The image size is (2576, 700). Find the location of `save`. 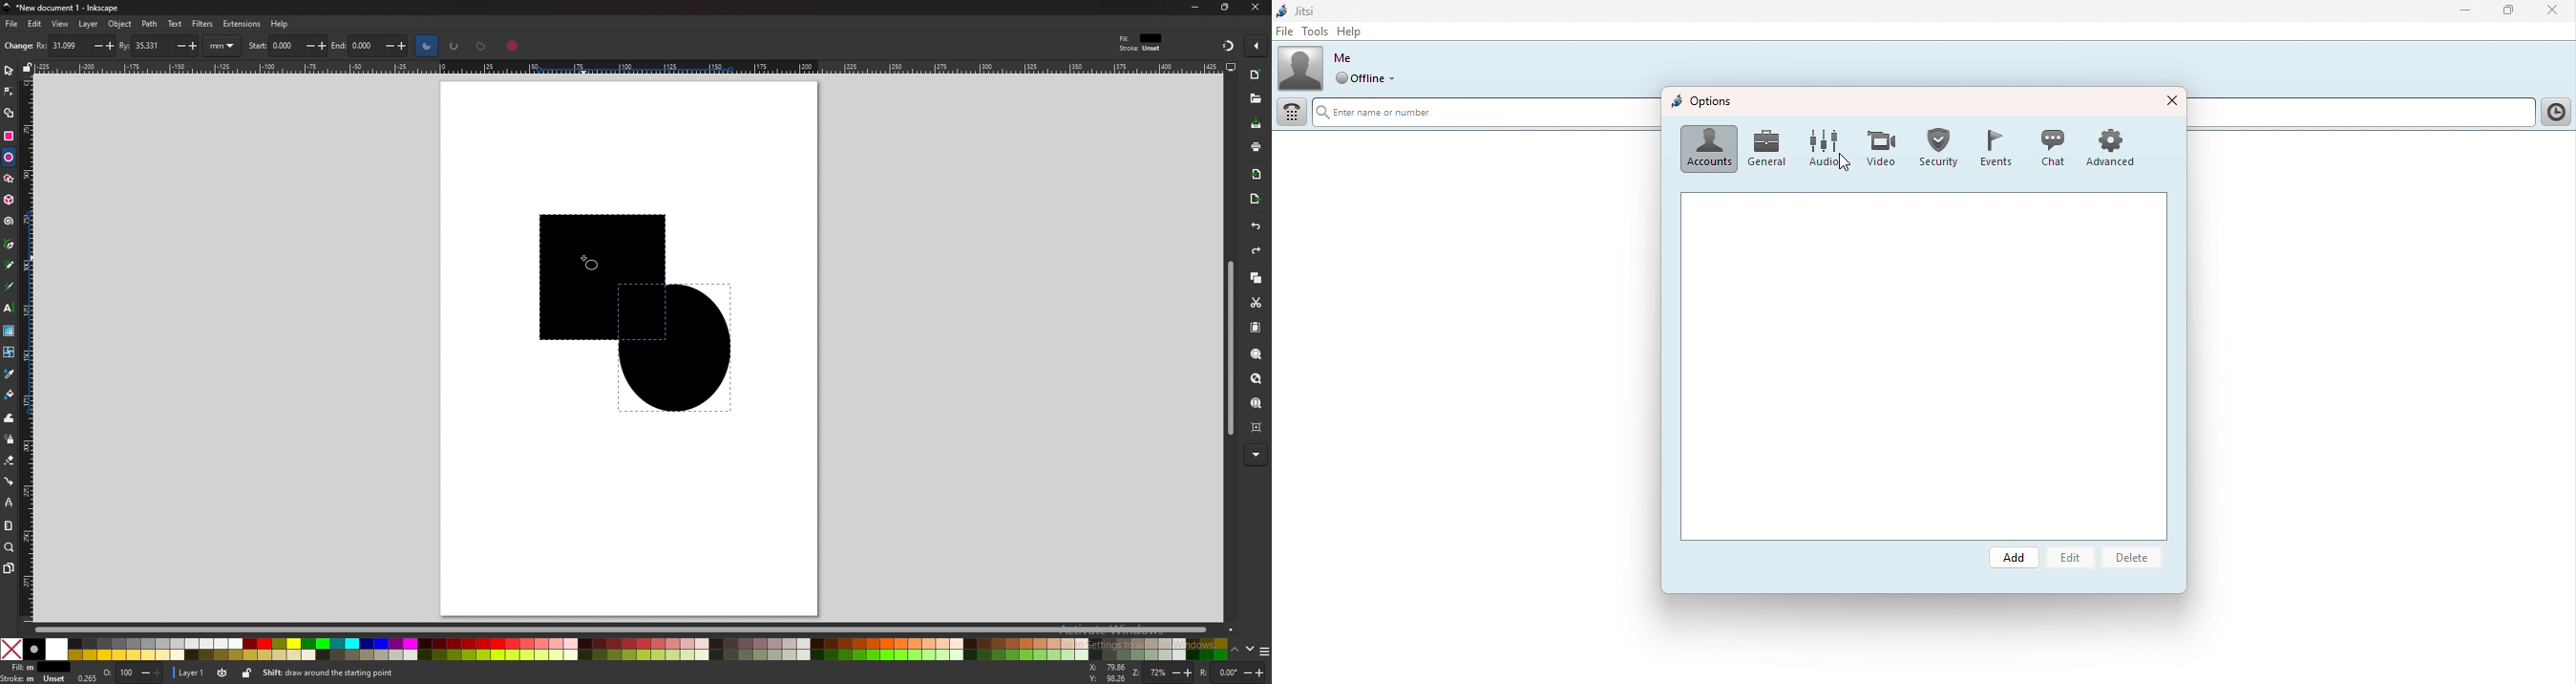

save is located at coordinates (1256, 124).